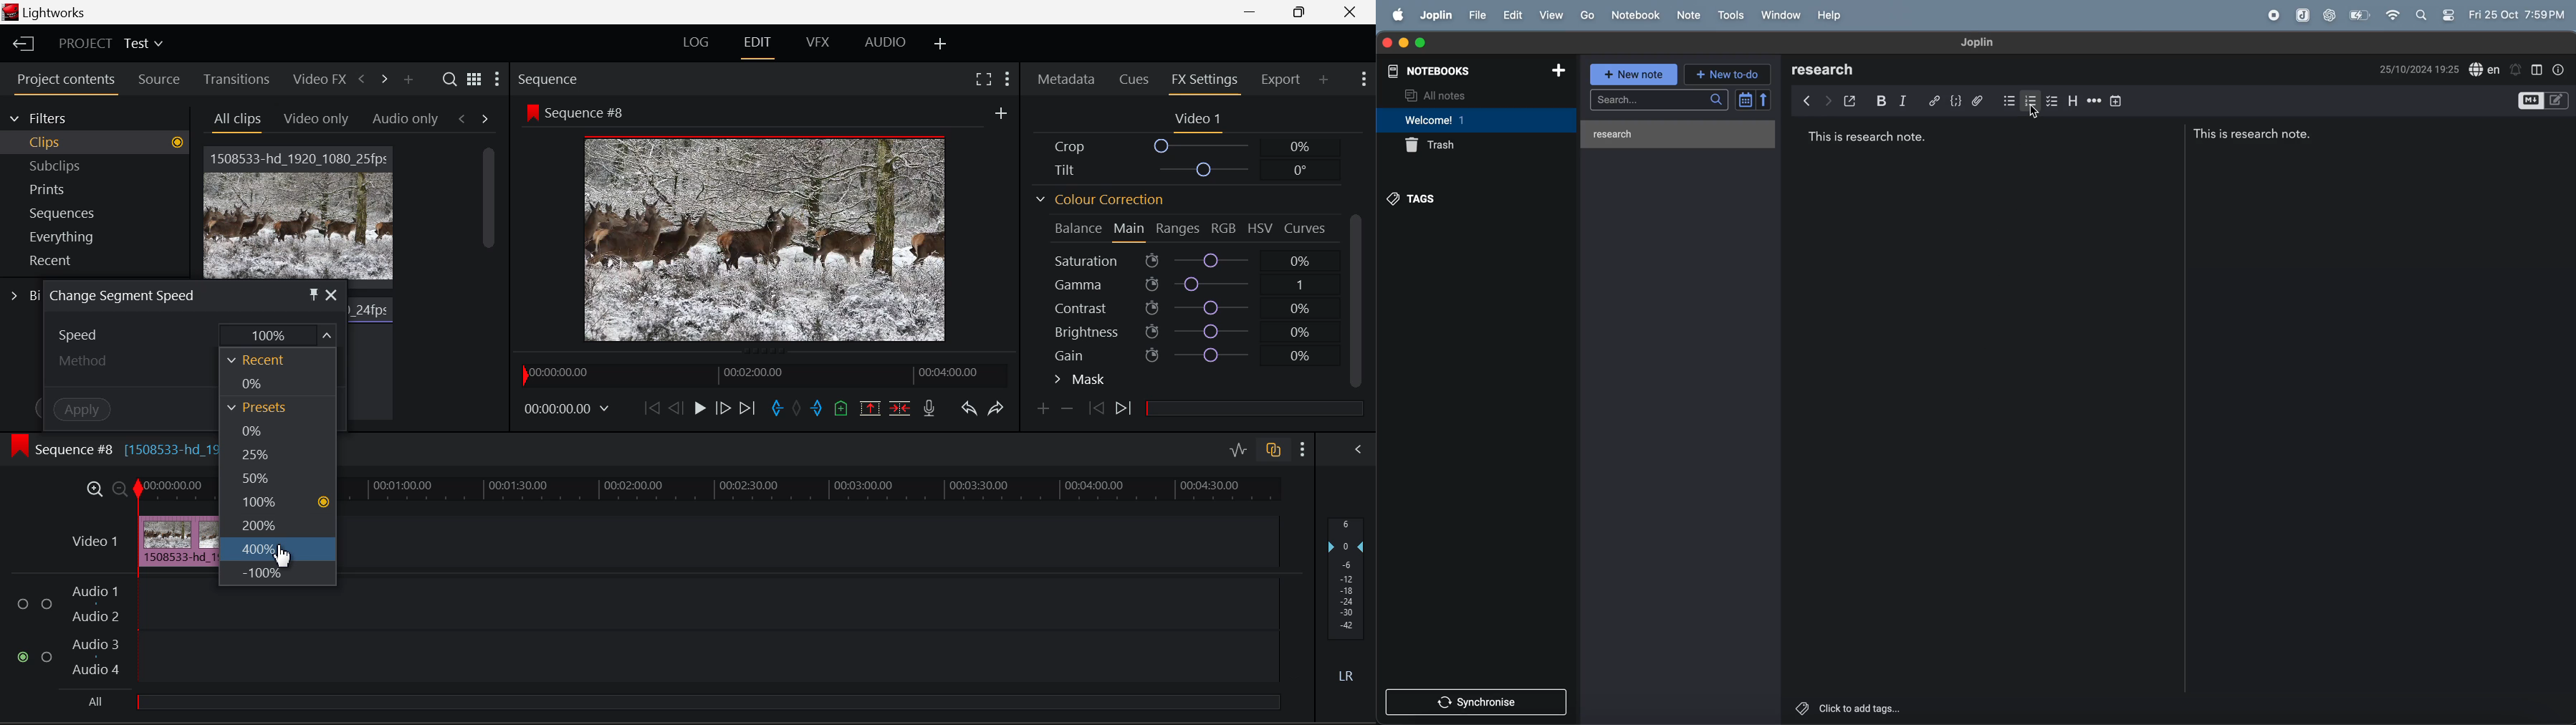  I want to click on This is research note., so click(2256, 134).